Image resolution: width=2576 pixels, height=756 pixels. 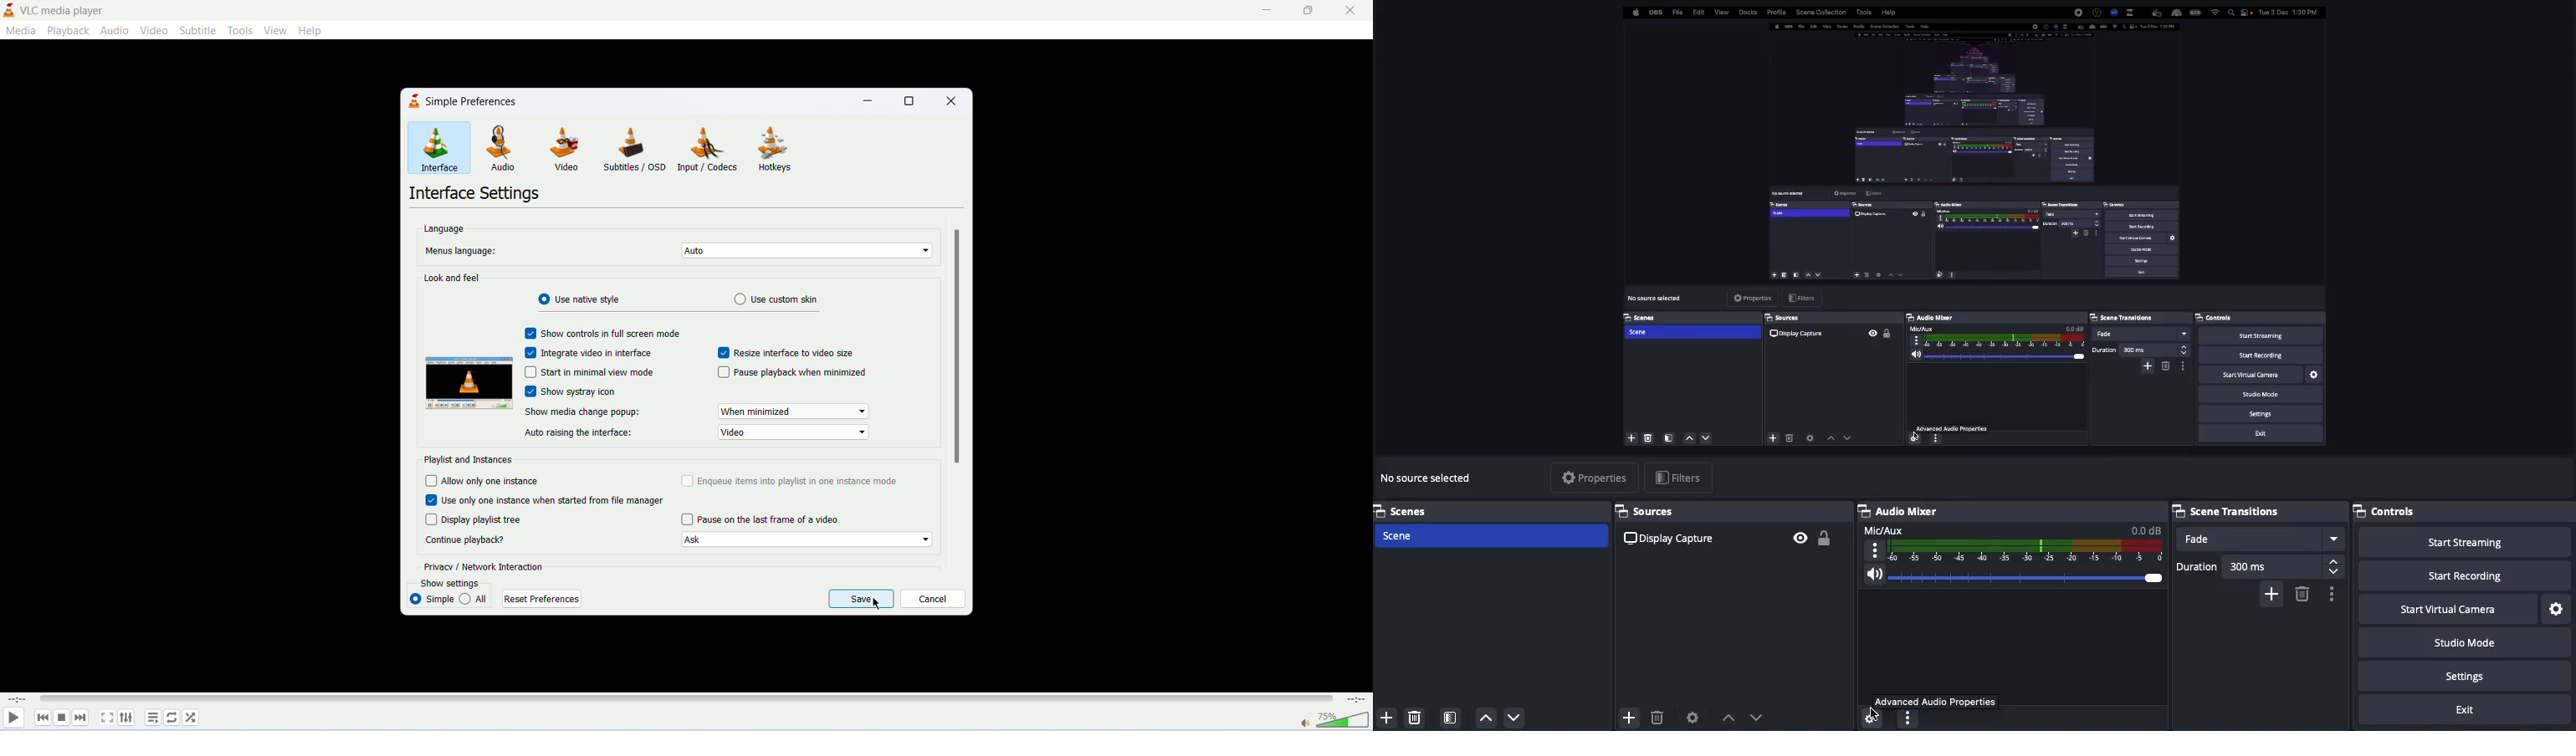 I want to click on use custom skin, so click(x=778, y=299).